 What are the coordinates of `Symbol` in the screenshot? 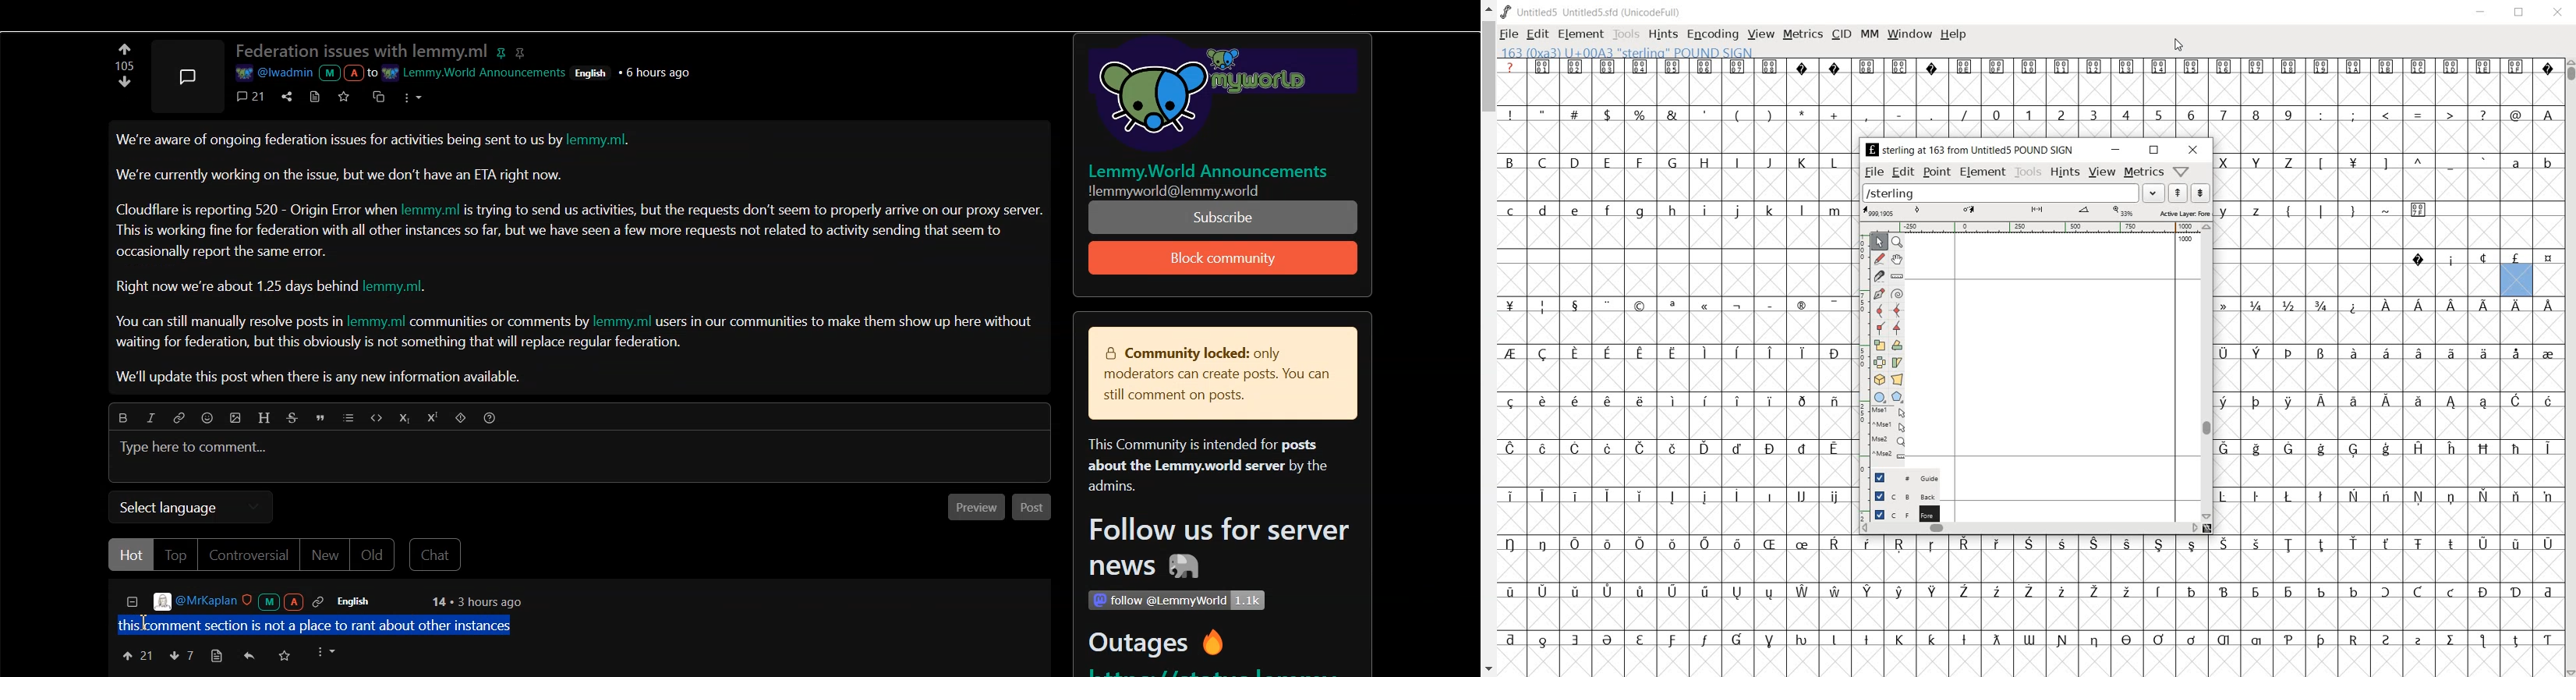 It's located at (1513, 495).